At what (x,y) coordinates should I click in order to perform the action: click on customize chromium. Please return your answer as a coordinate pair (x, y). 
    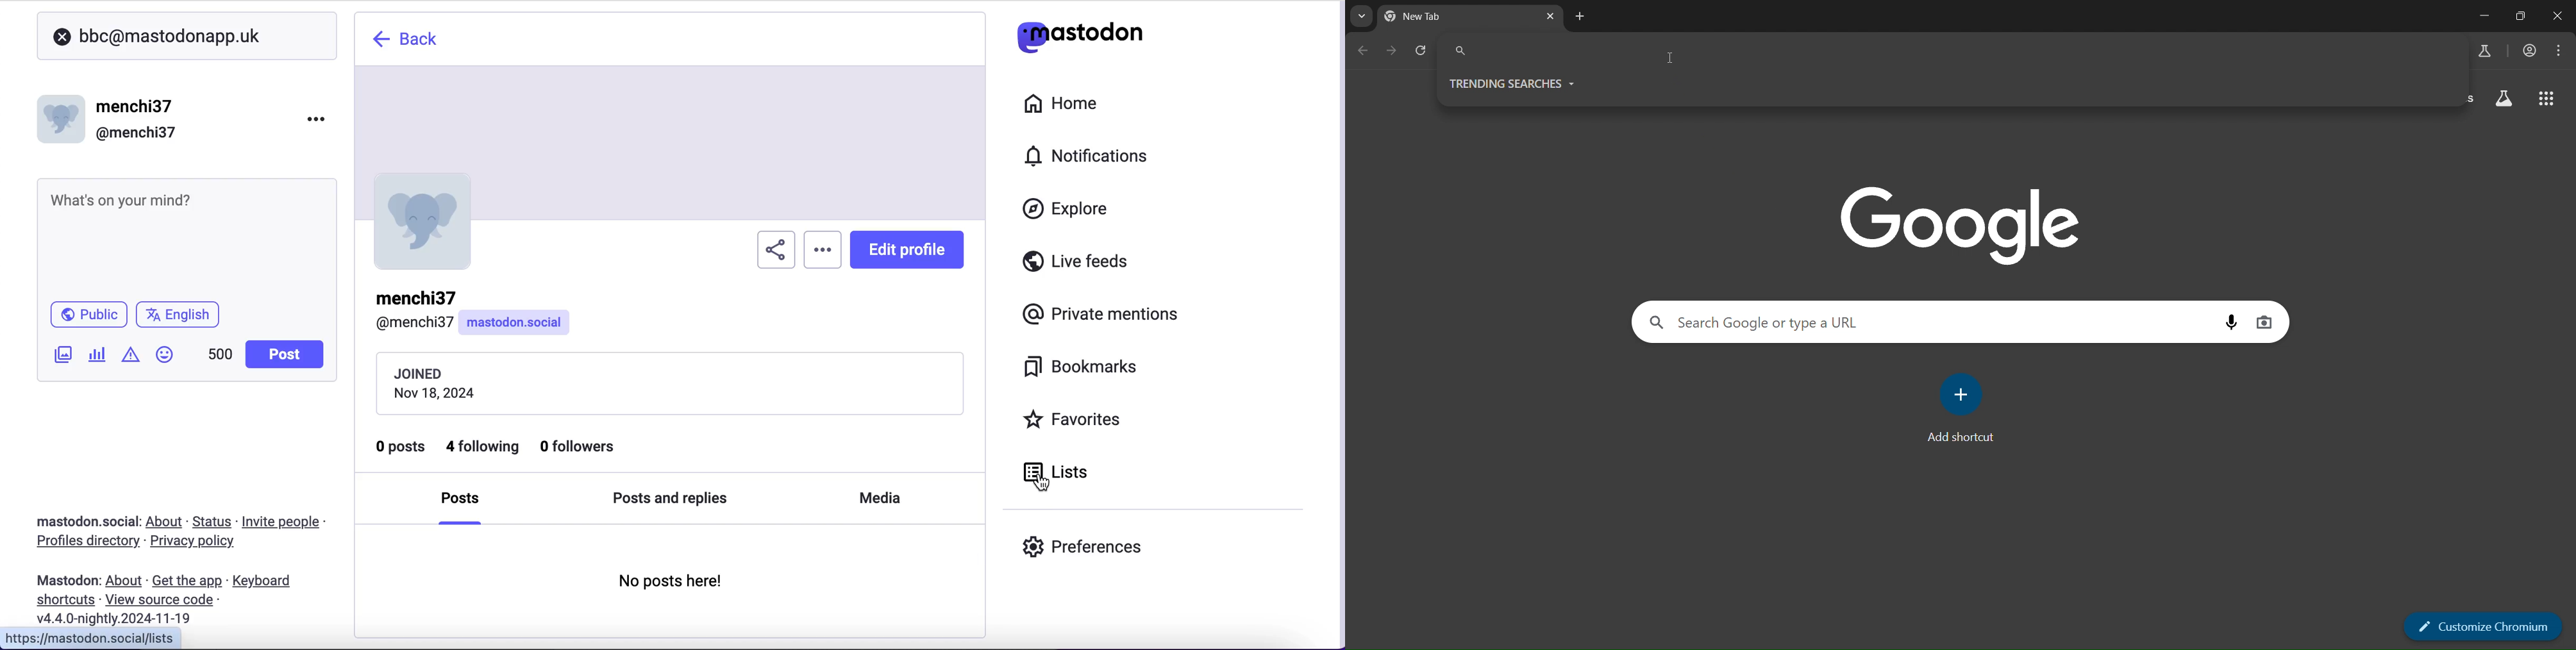
    Looking at the image, I should click on (2481, 628).